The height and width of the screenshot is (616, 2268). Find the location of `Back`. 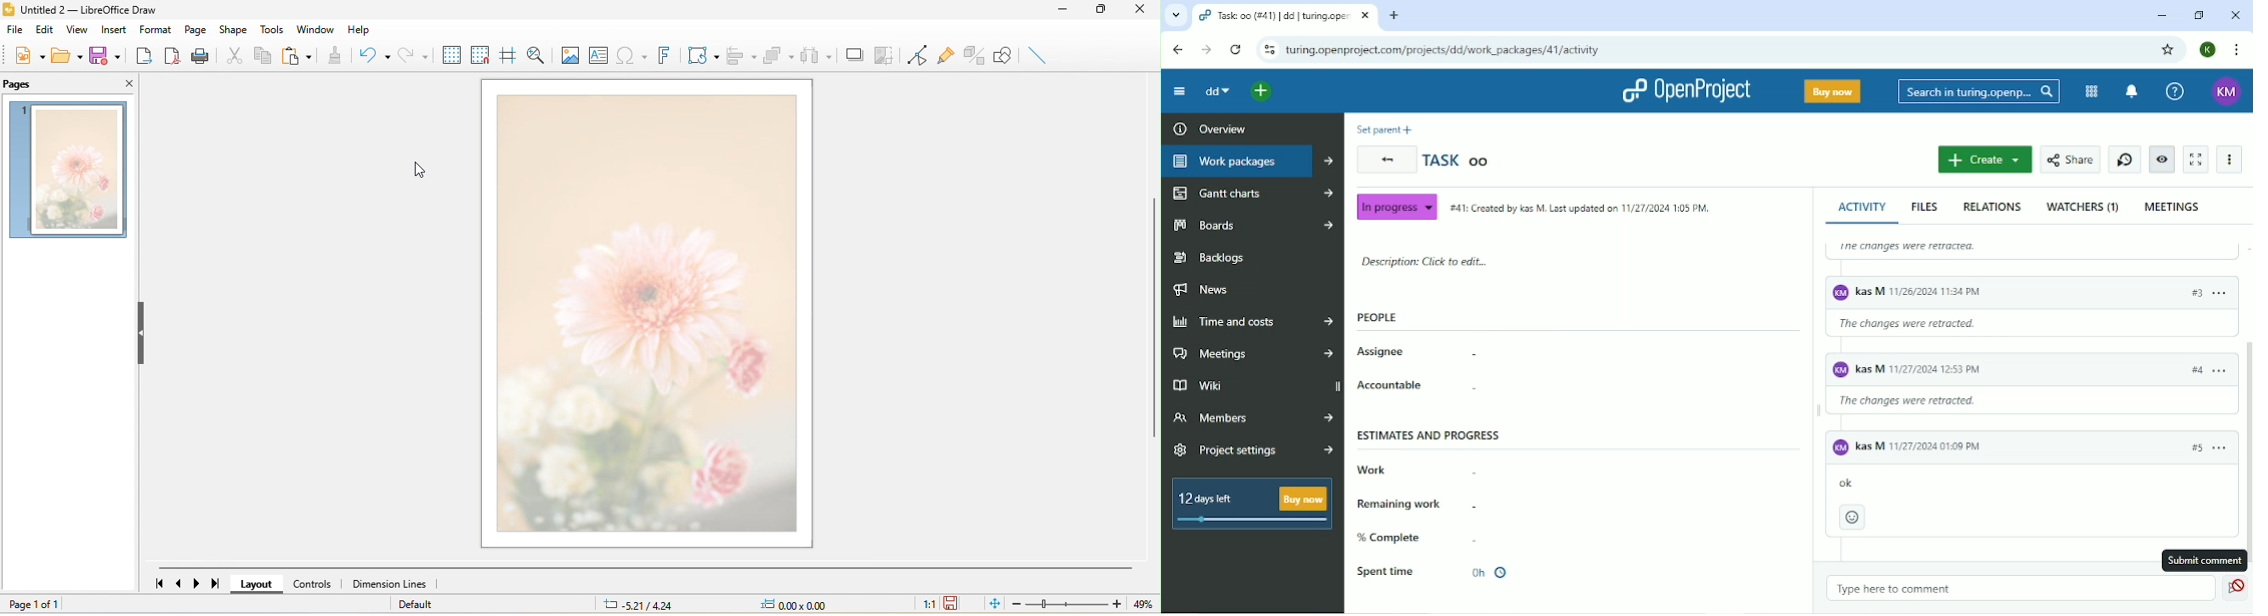

Back is located at coordinates (1177, 50).